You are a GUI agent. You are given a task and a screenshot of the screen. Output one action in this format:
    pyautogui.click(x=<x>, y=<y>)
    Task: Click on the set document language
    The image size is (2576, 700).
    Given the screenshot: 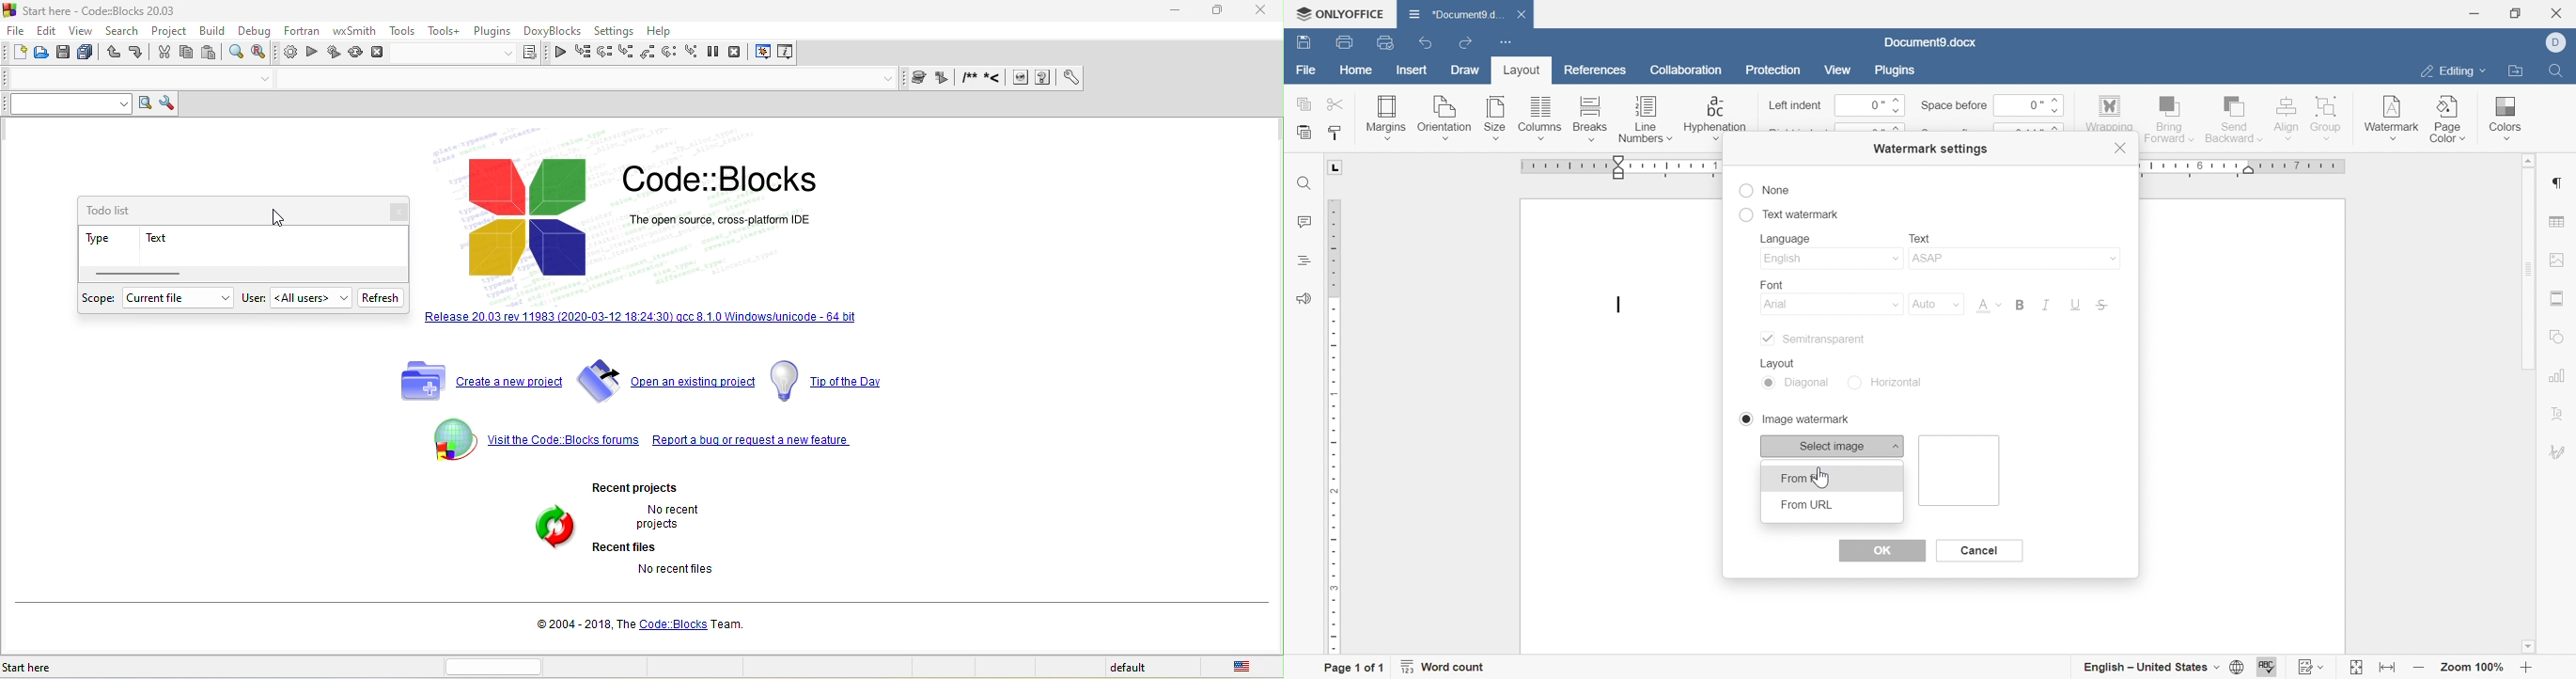 What is the action you would take?
    pyautogui.click(x=2242, y=667)
    